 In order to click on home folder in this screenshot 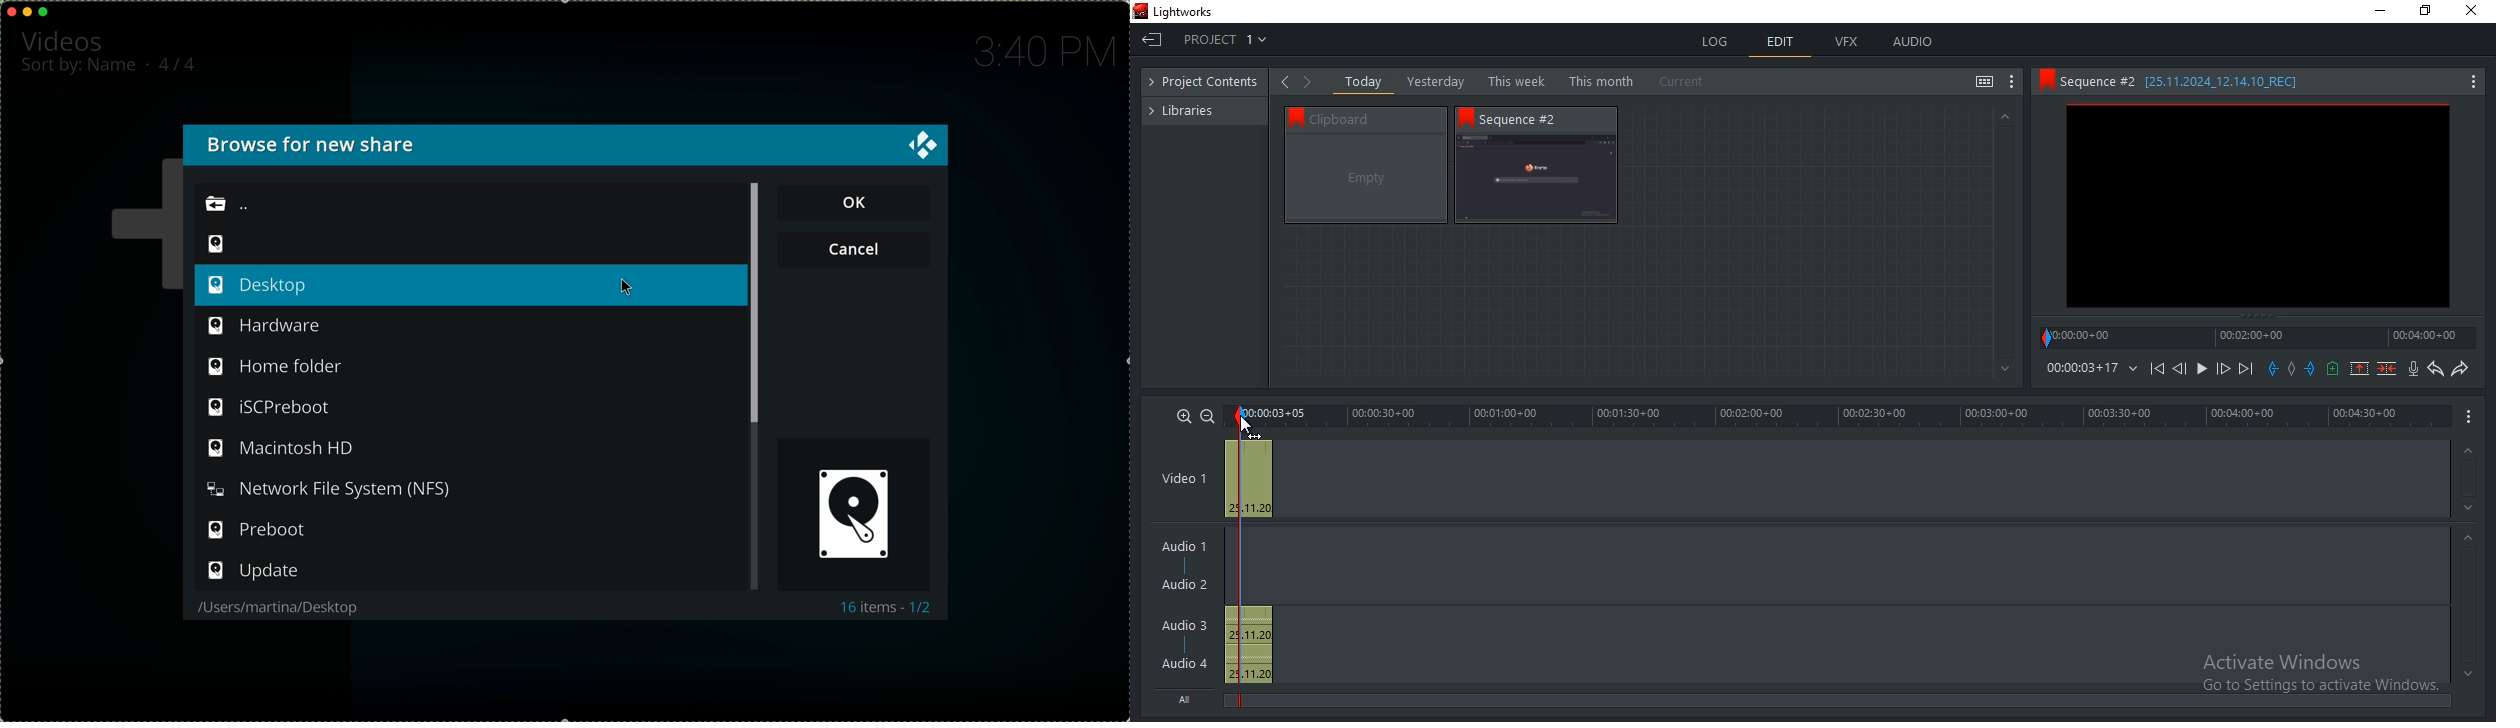, I will do `click(278, 368)`.